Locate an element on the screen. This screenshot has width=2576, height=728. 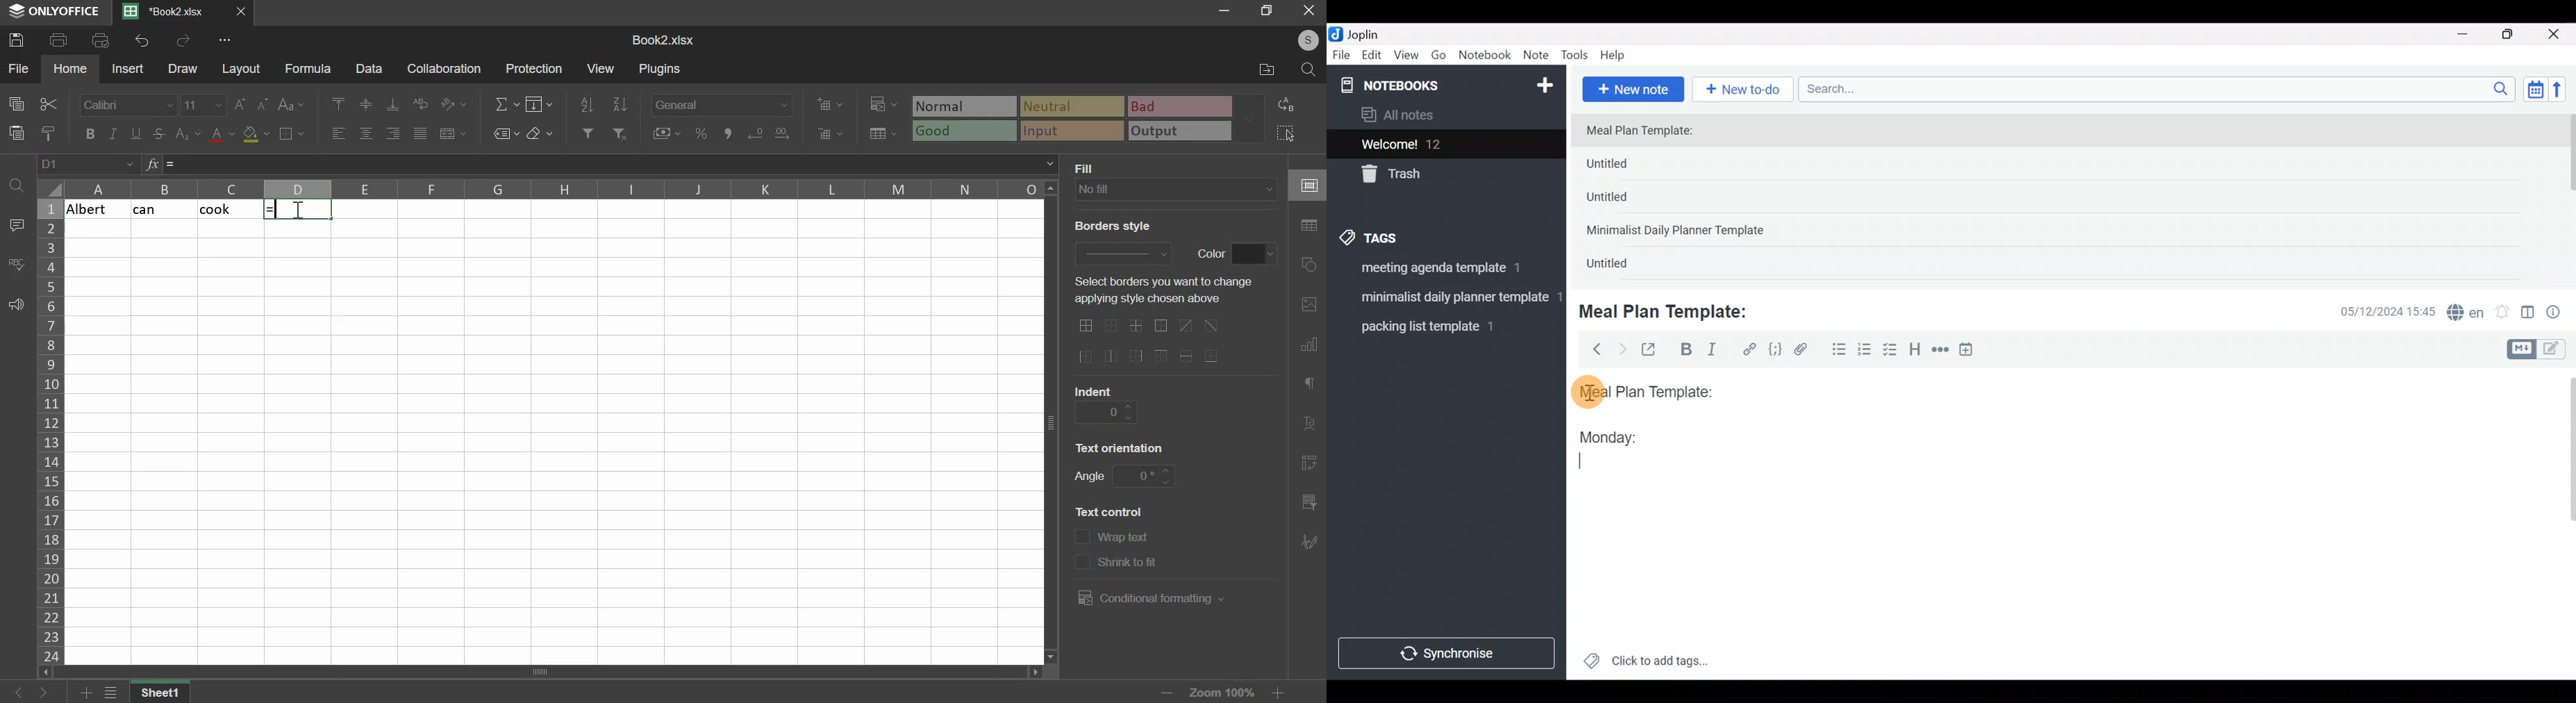
fill is located at coordinates (540, 104).